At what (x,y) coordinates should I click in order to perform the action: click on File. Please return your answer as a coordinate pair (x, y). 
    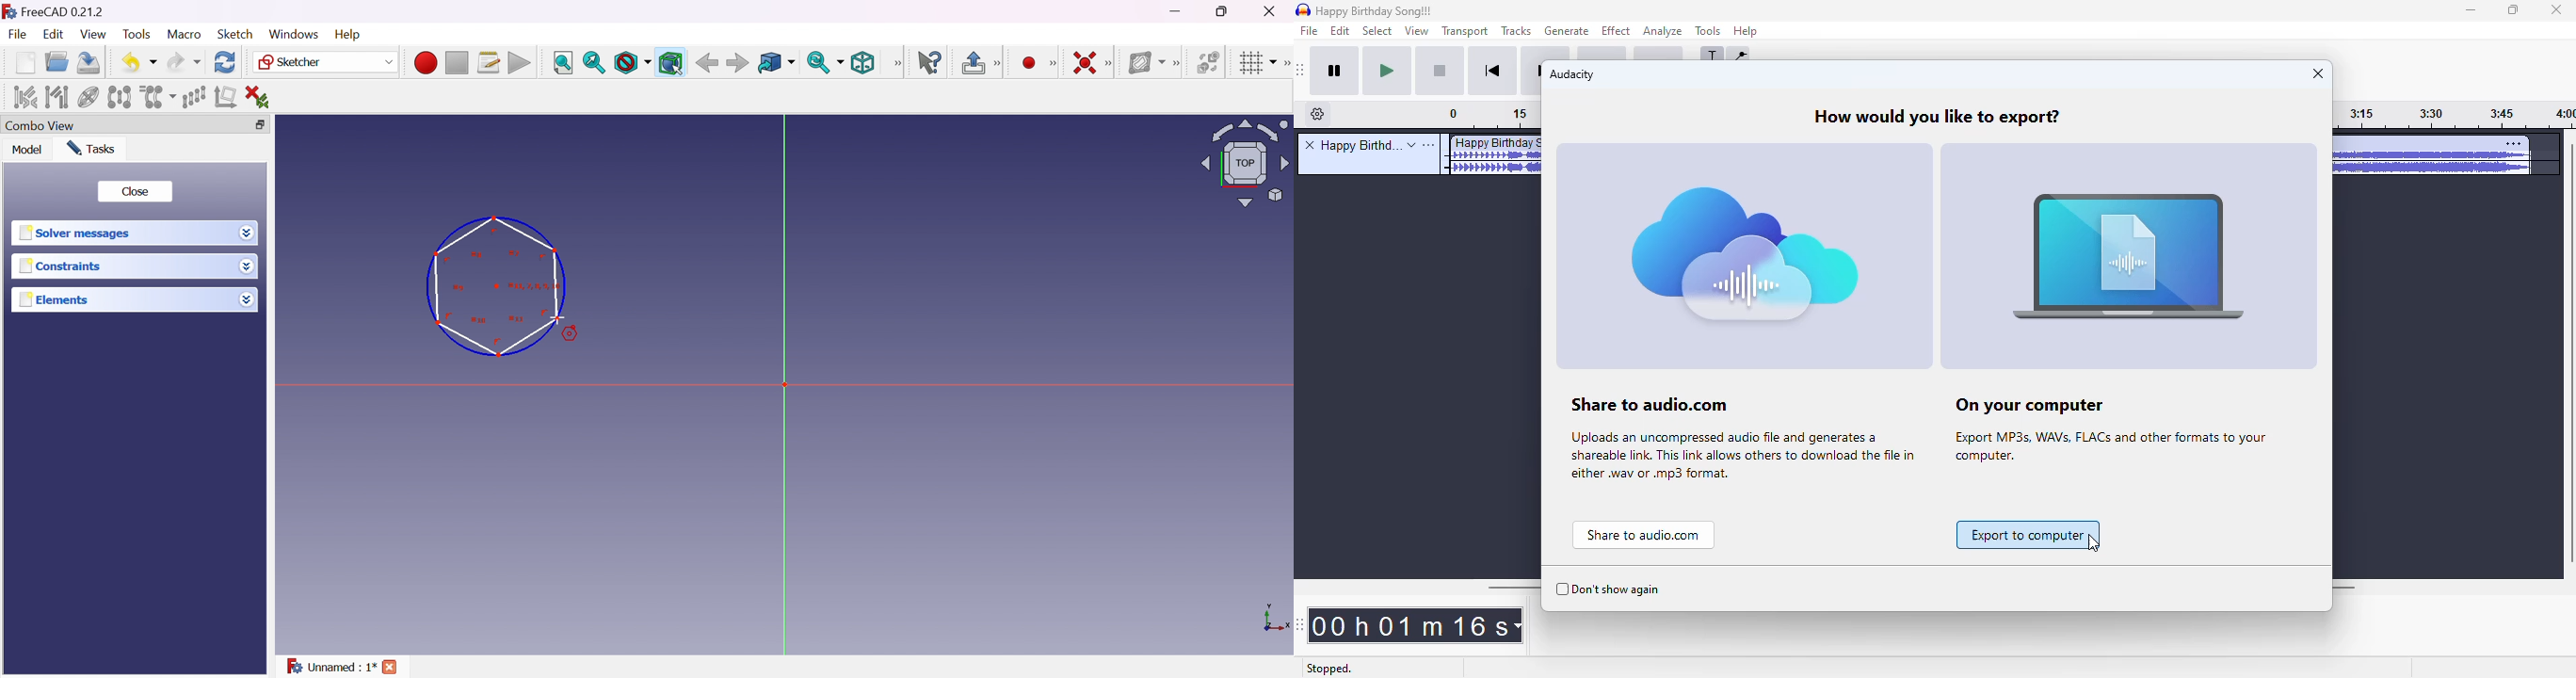
    Looking at the image, I should click on (18, 36).